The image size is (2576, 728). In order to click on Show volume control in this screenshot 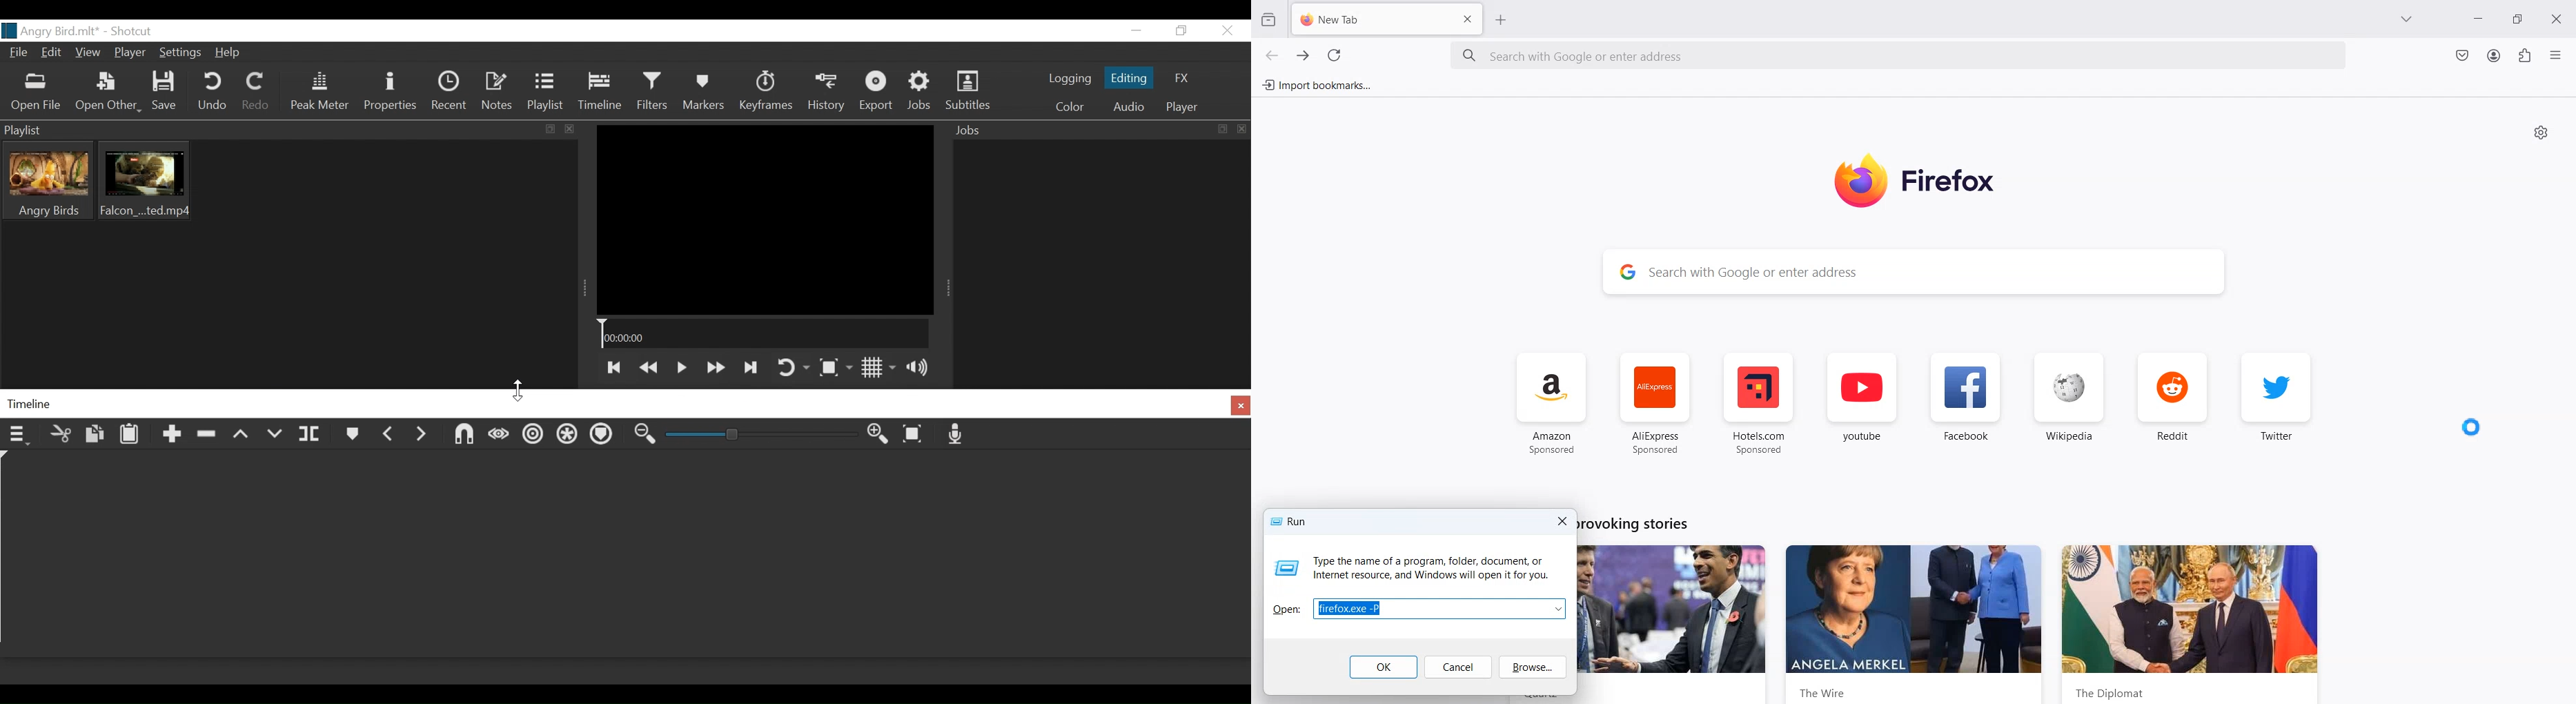, I will do `click(924, 368)`.